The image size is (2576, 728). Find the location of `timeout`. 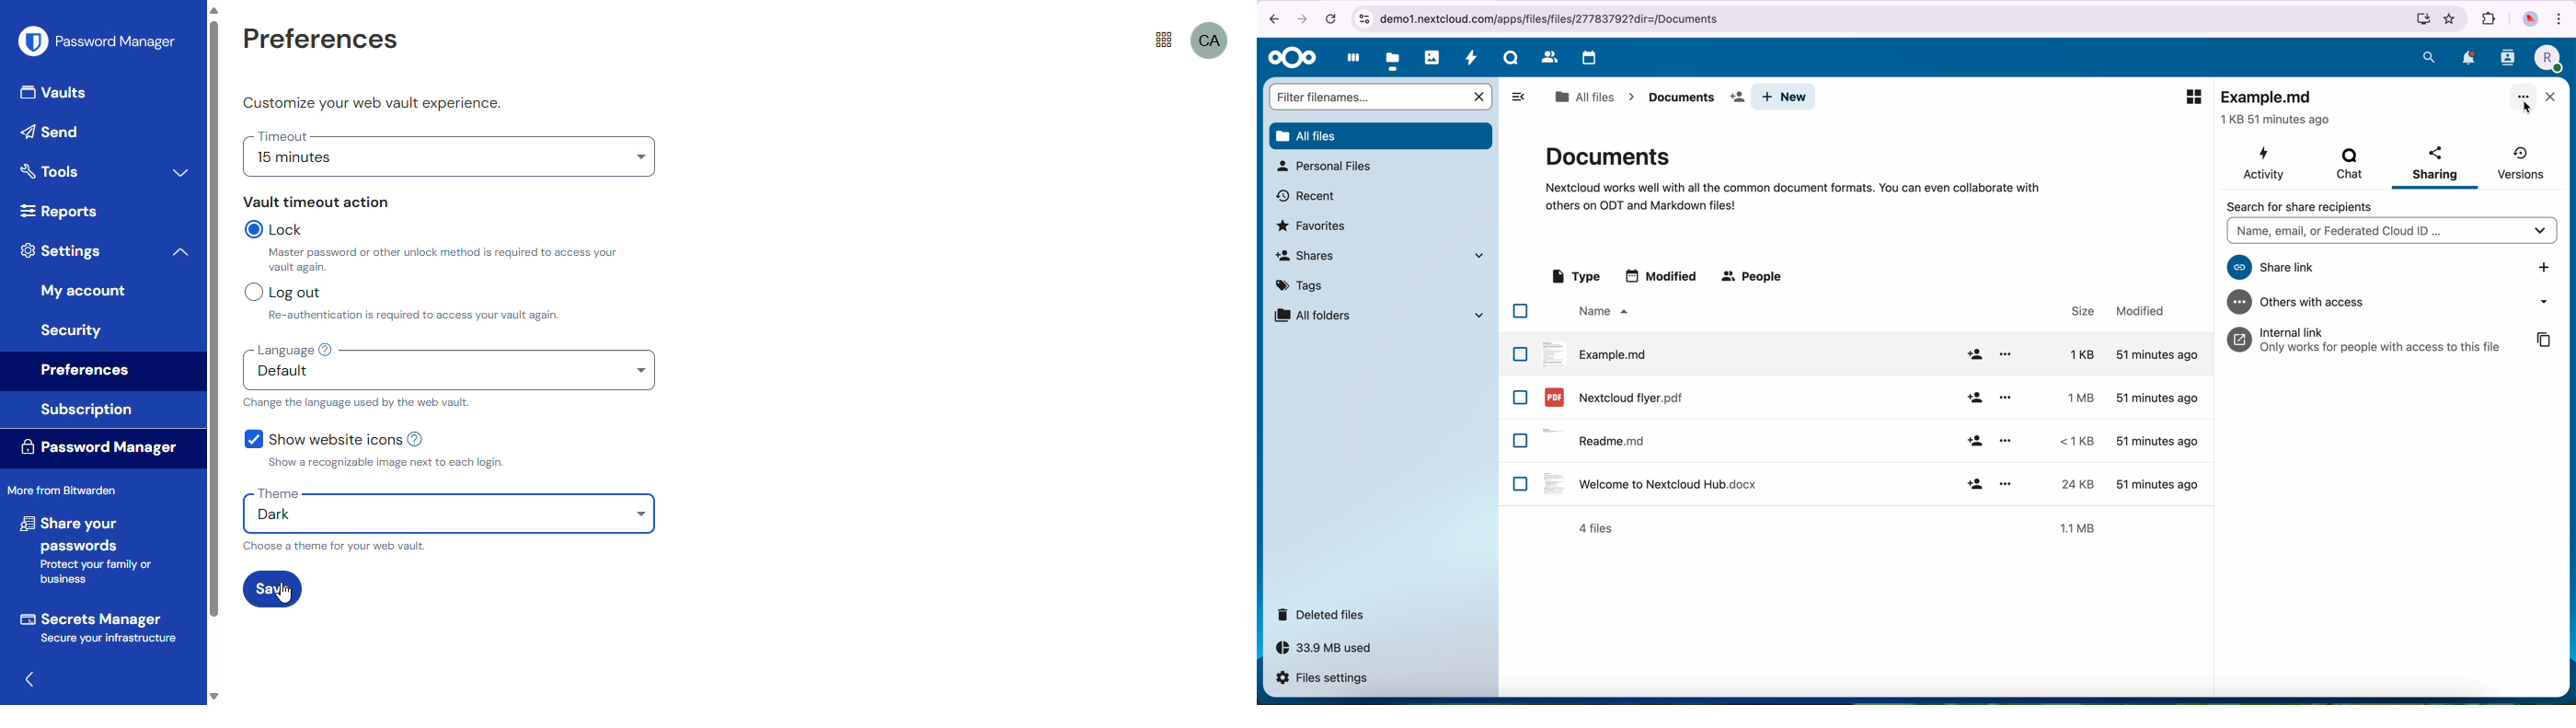

timeout is located at coordinates (283, 136).